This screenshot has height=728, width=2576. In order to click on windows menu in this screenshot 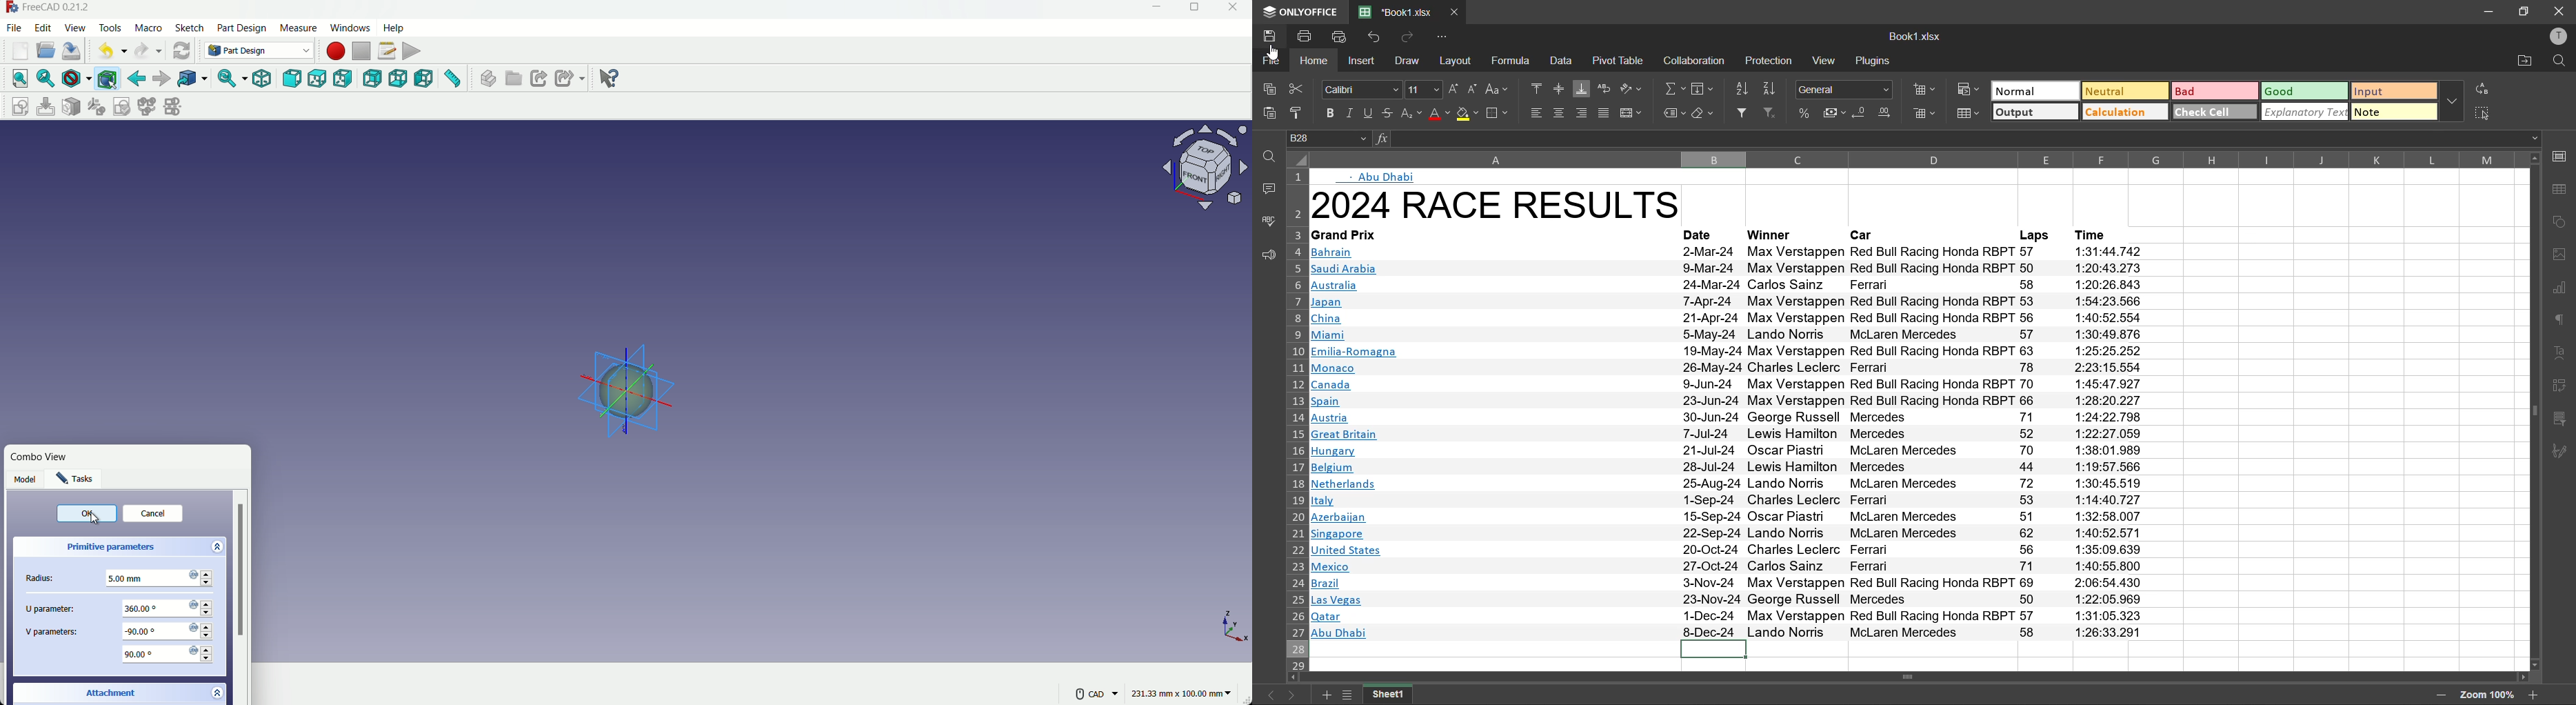, I will do `click(349, 27)`.